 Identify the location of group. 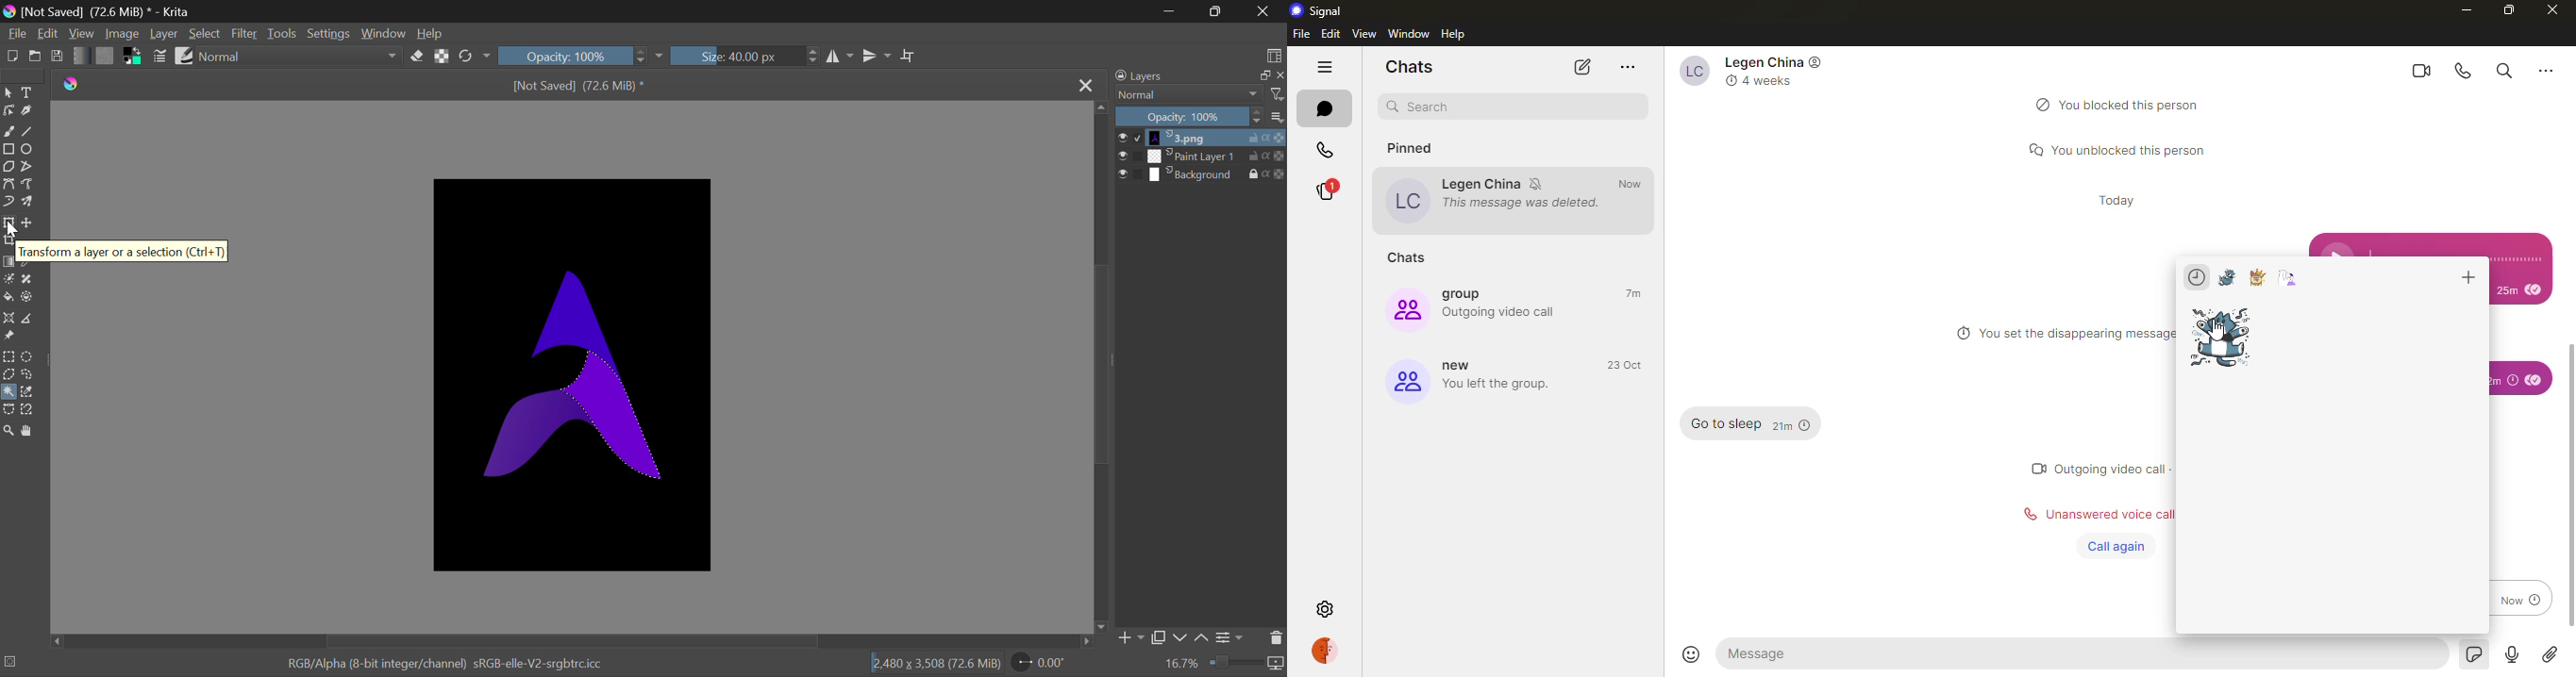
(1468, 293).